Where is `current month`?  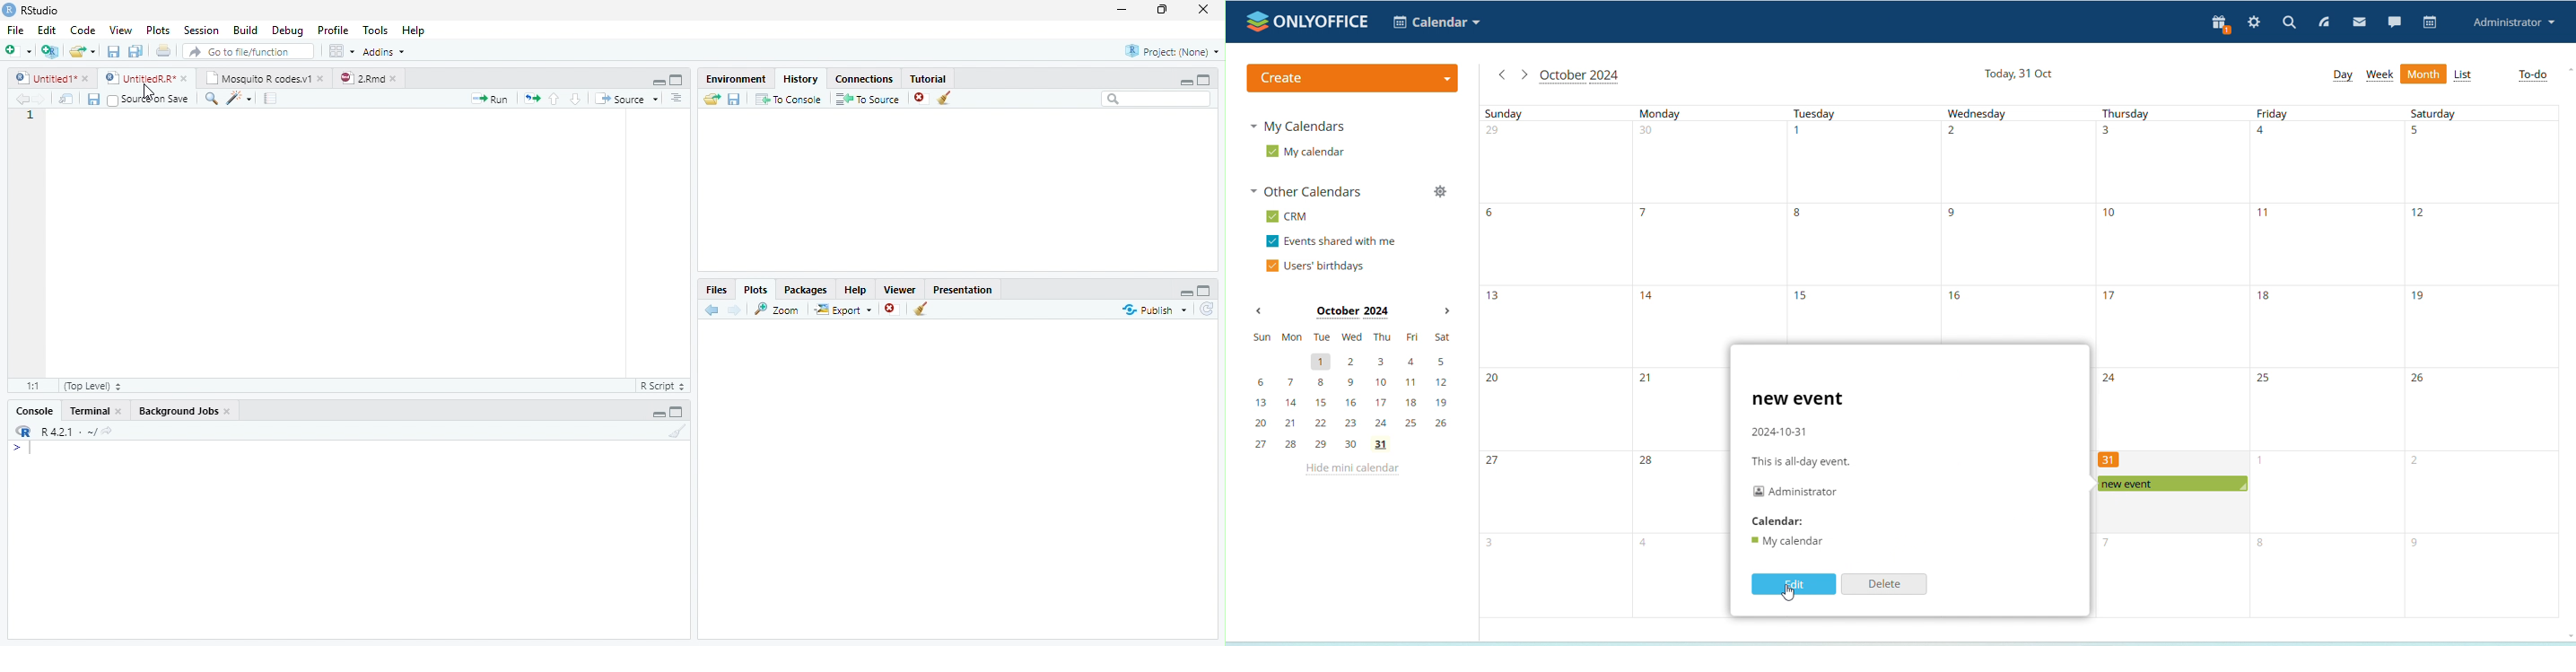 current month is located at coordinates (1579, 77).